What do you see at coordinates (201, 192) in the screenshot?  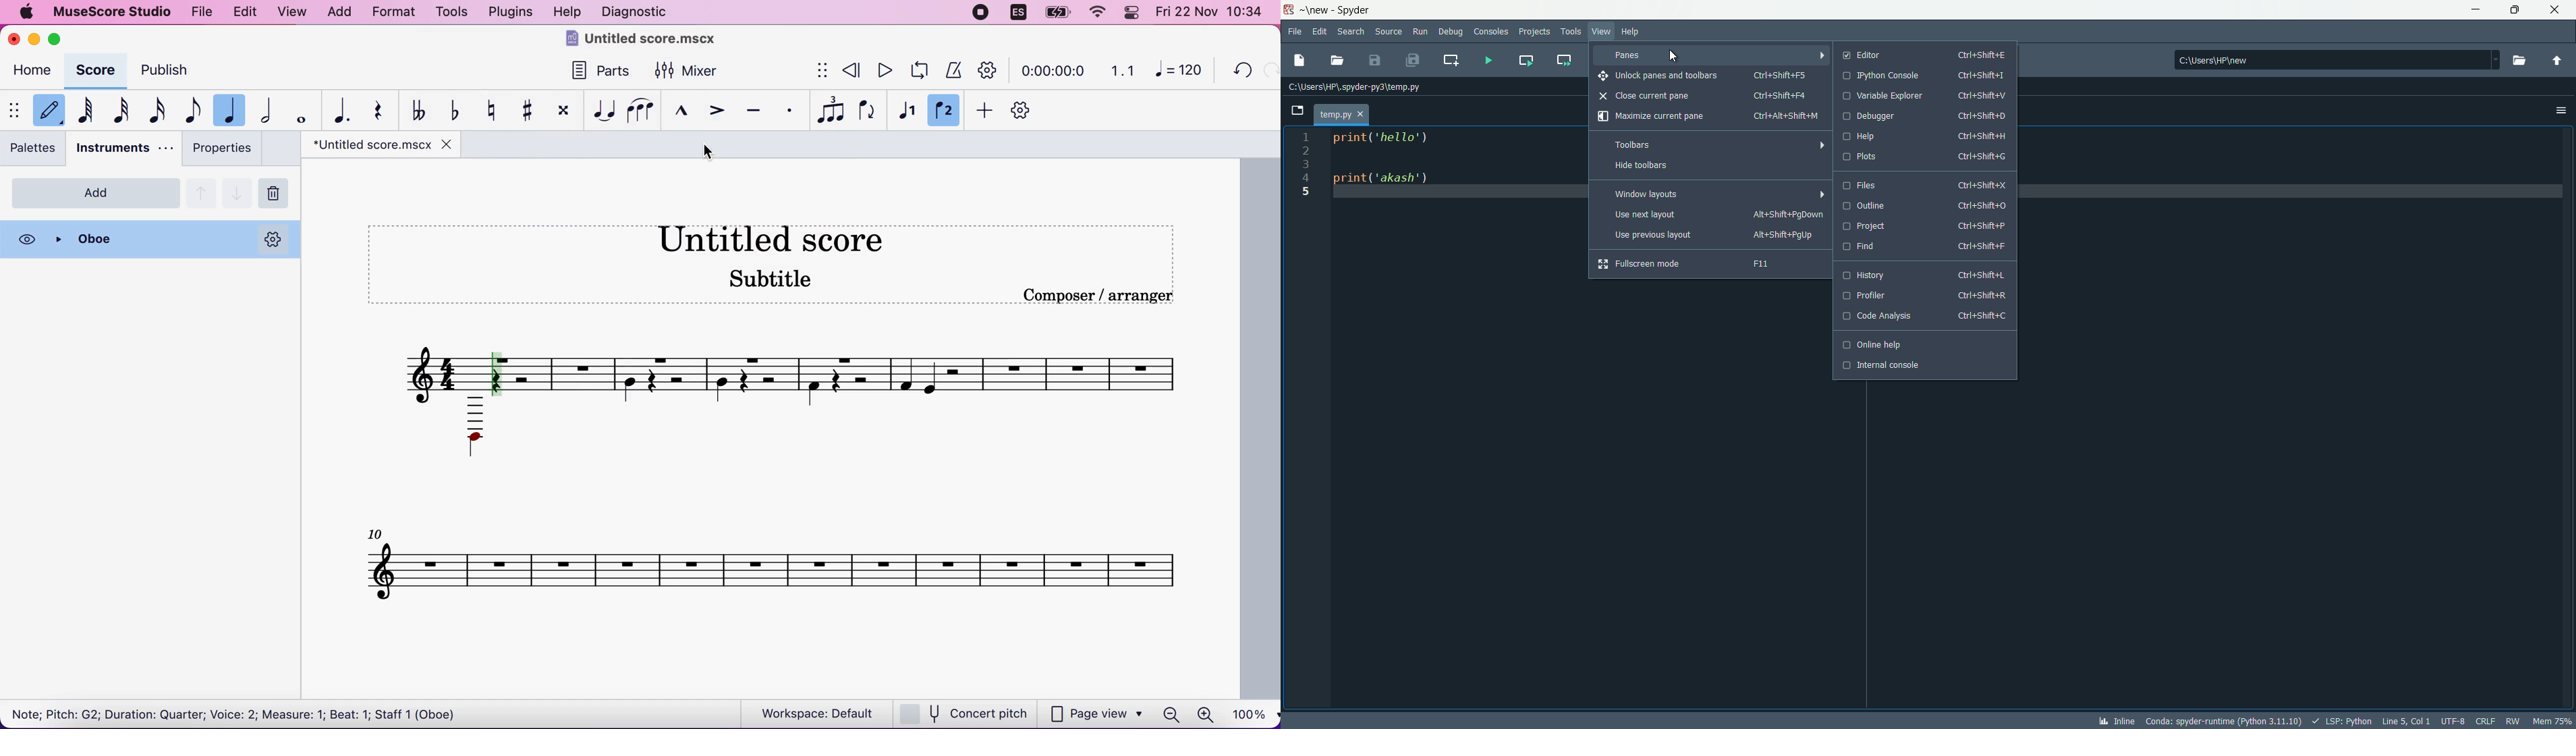 I see `go up` at bounding box center [201, 192].